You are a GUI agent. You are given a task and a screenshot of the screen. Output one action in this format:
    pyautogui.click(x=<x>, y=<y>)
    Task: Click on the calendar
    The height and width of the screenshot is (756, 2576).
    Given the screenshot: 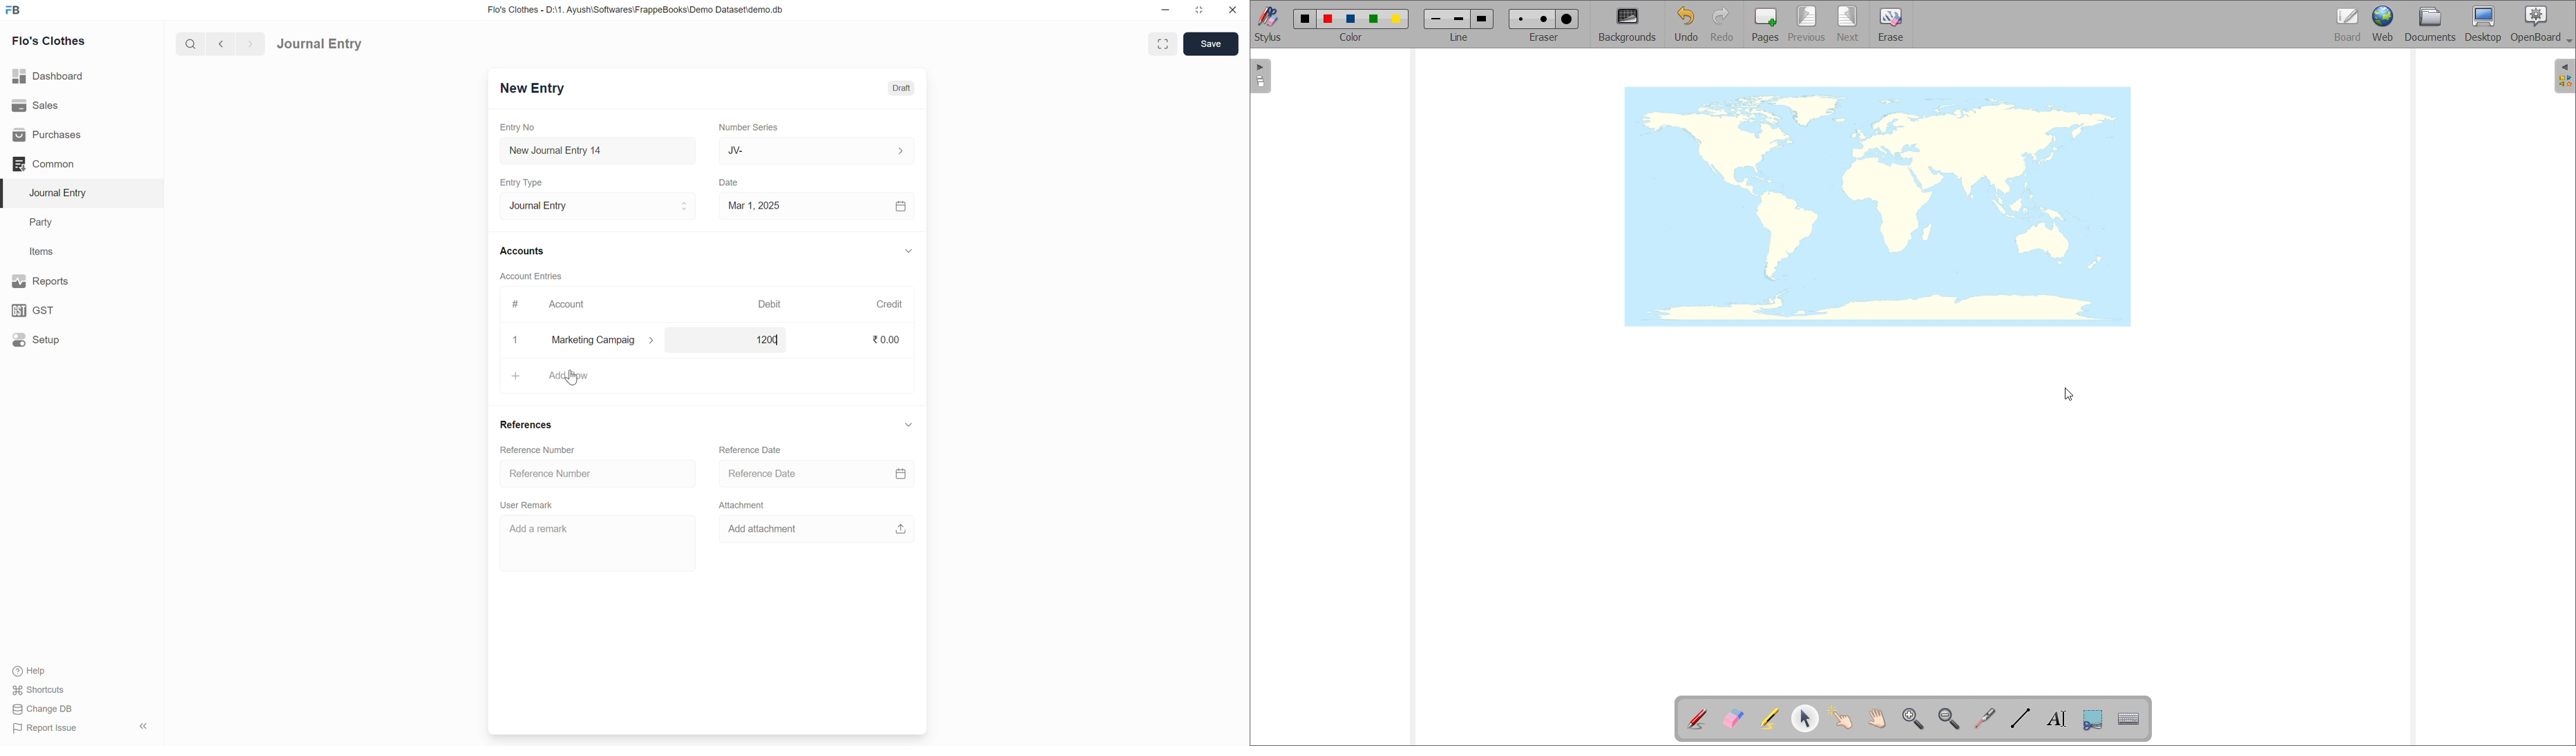 What is the action you would take?
    pyautogui.click(x=901, y=474)
    